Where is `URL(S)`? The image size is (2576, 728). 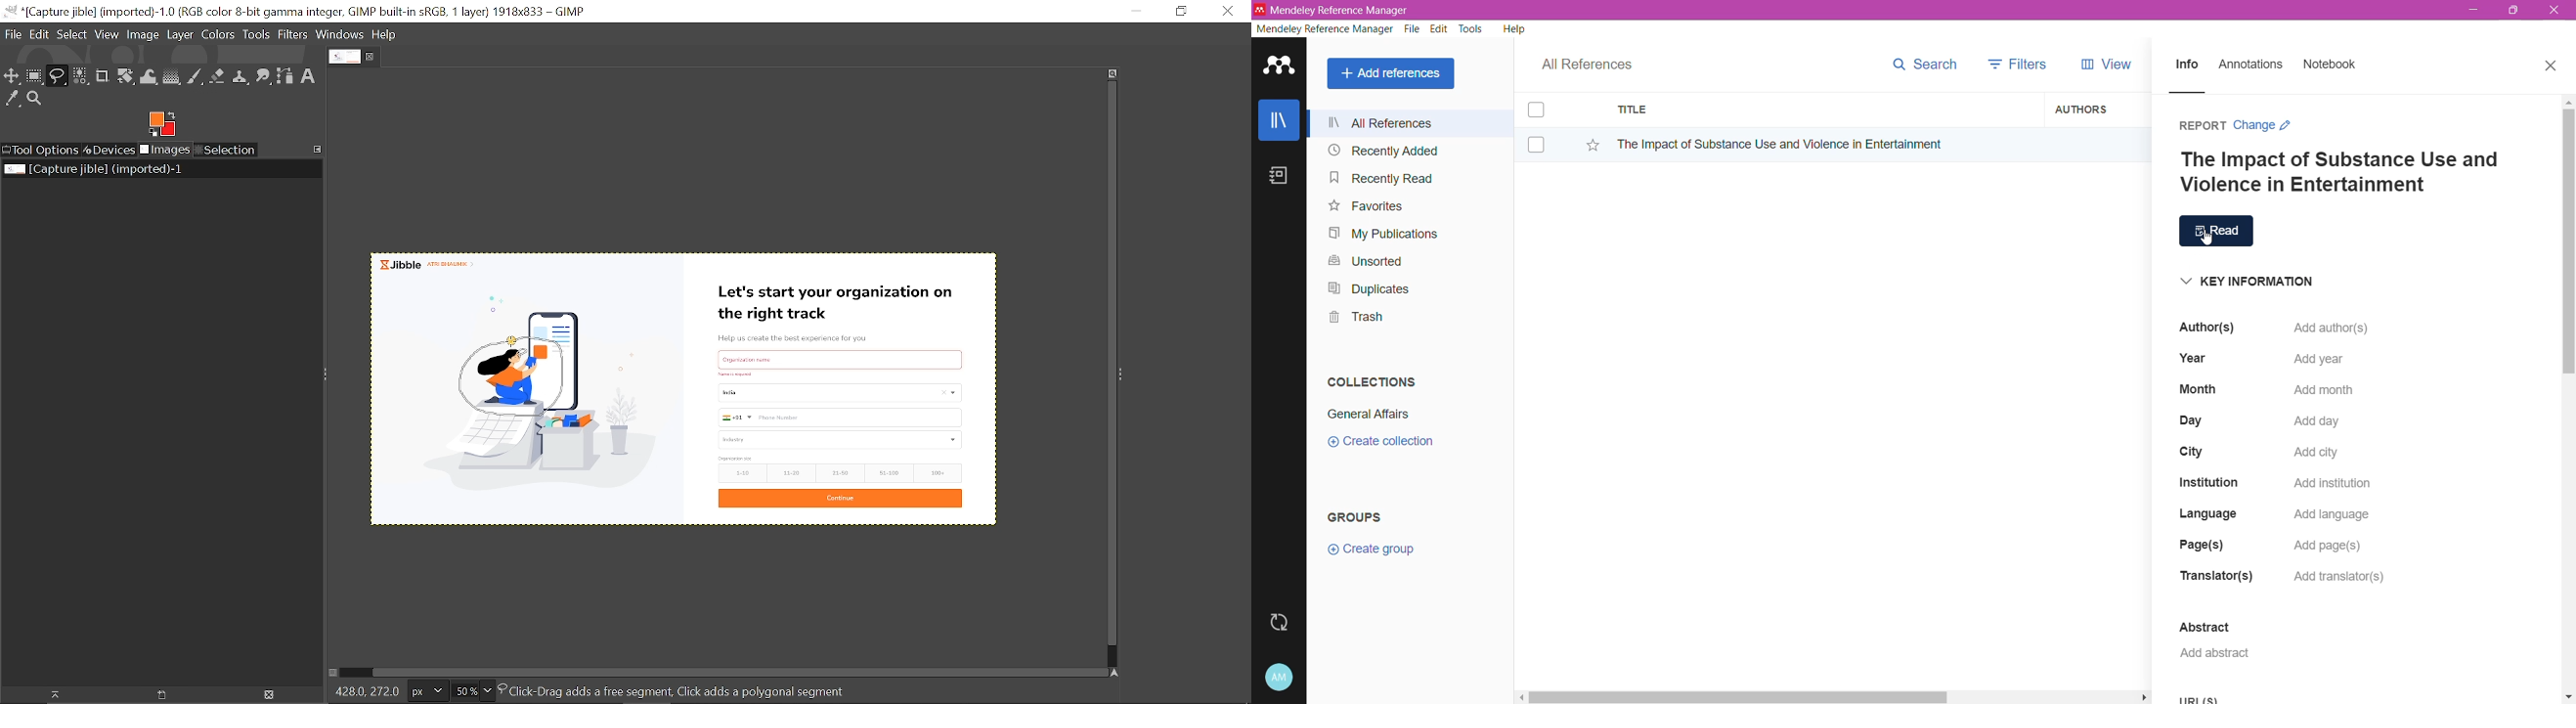 URL(S) is located at coordinates (2202, 693).